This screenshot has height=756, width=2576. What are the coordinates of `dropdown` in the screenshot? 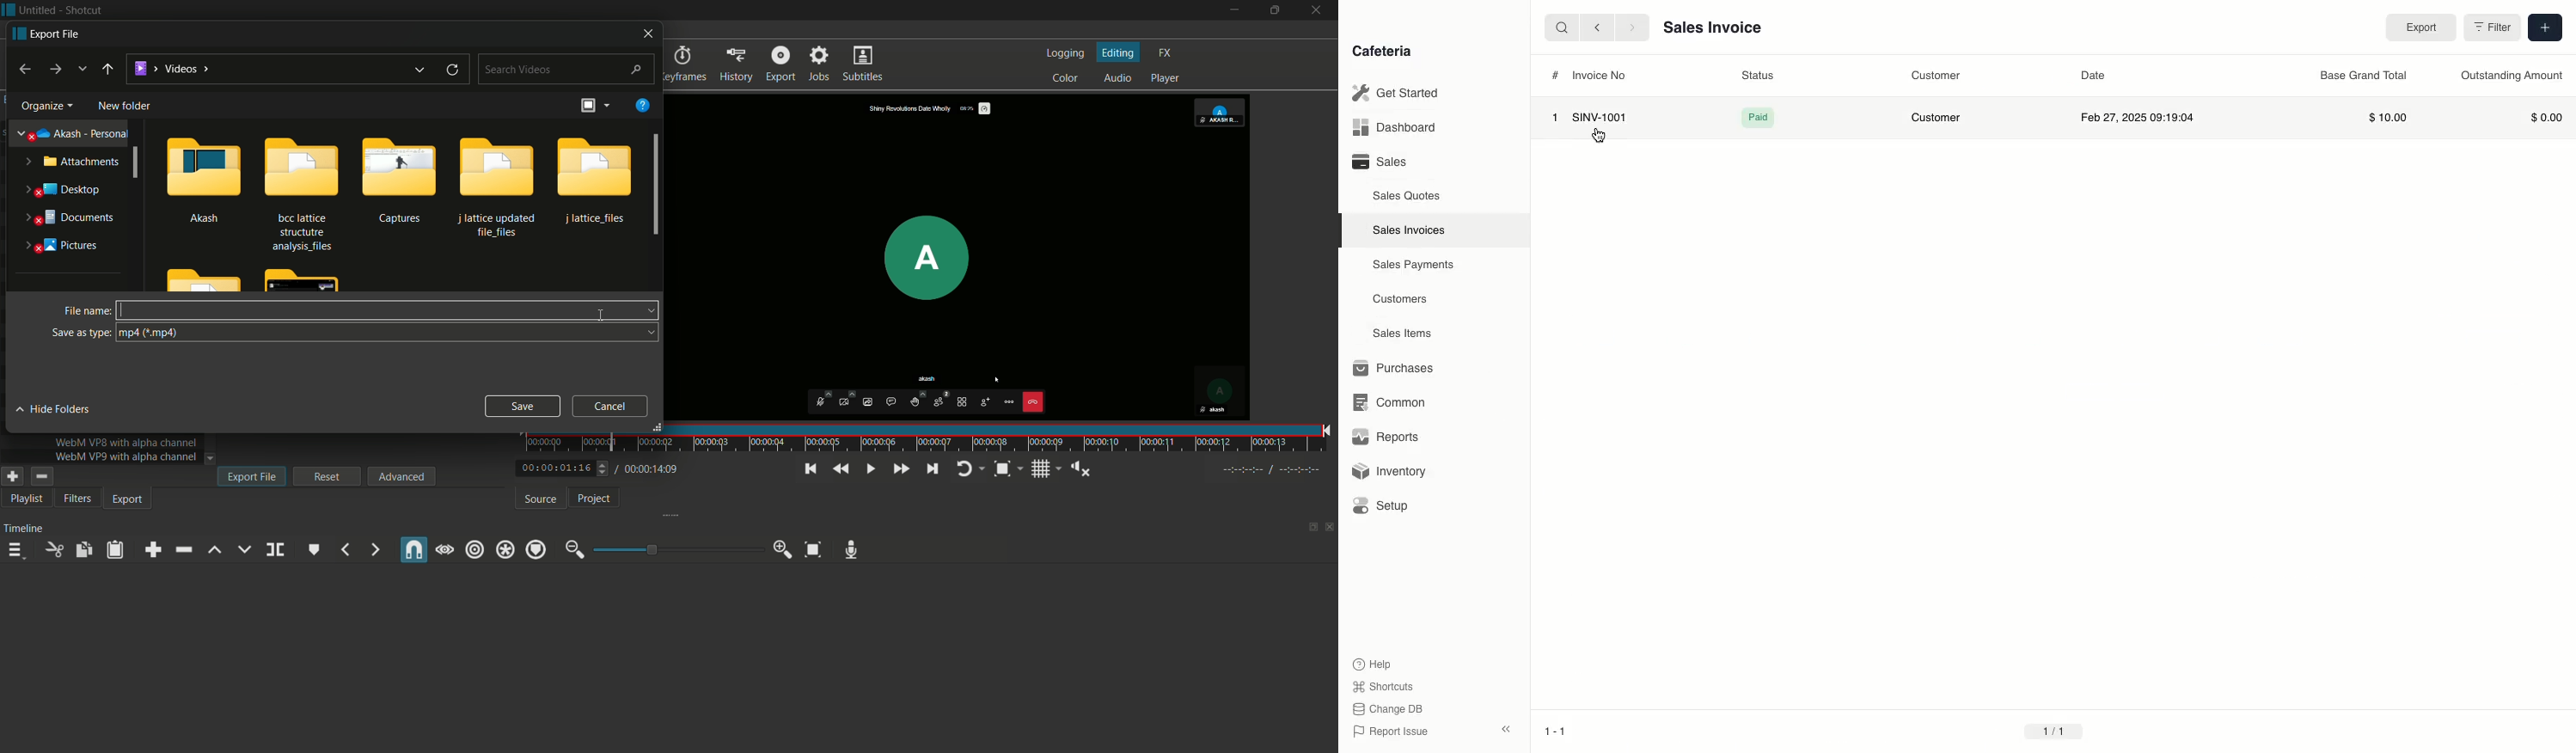 It's located at (647, 333).